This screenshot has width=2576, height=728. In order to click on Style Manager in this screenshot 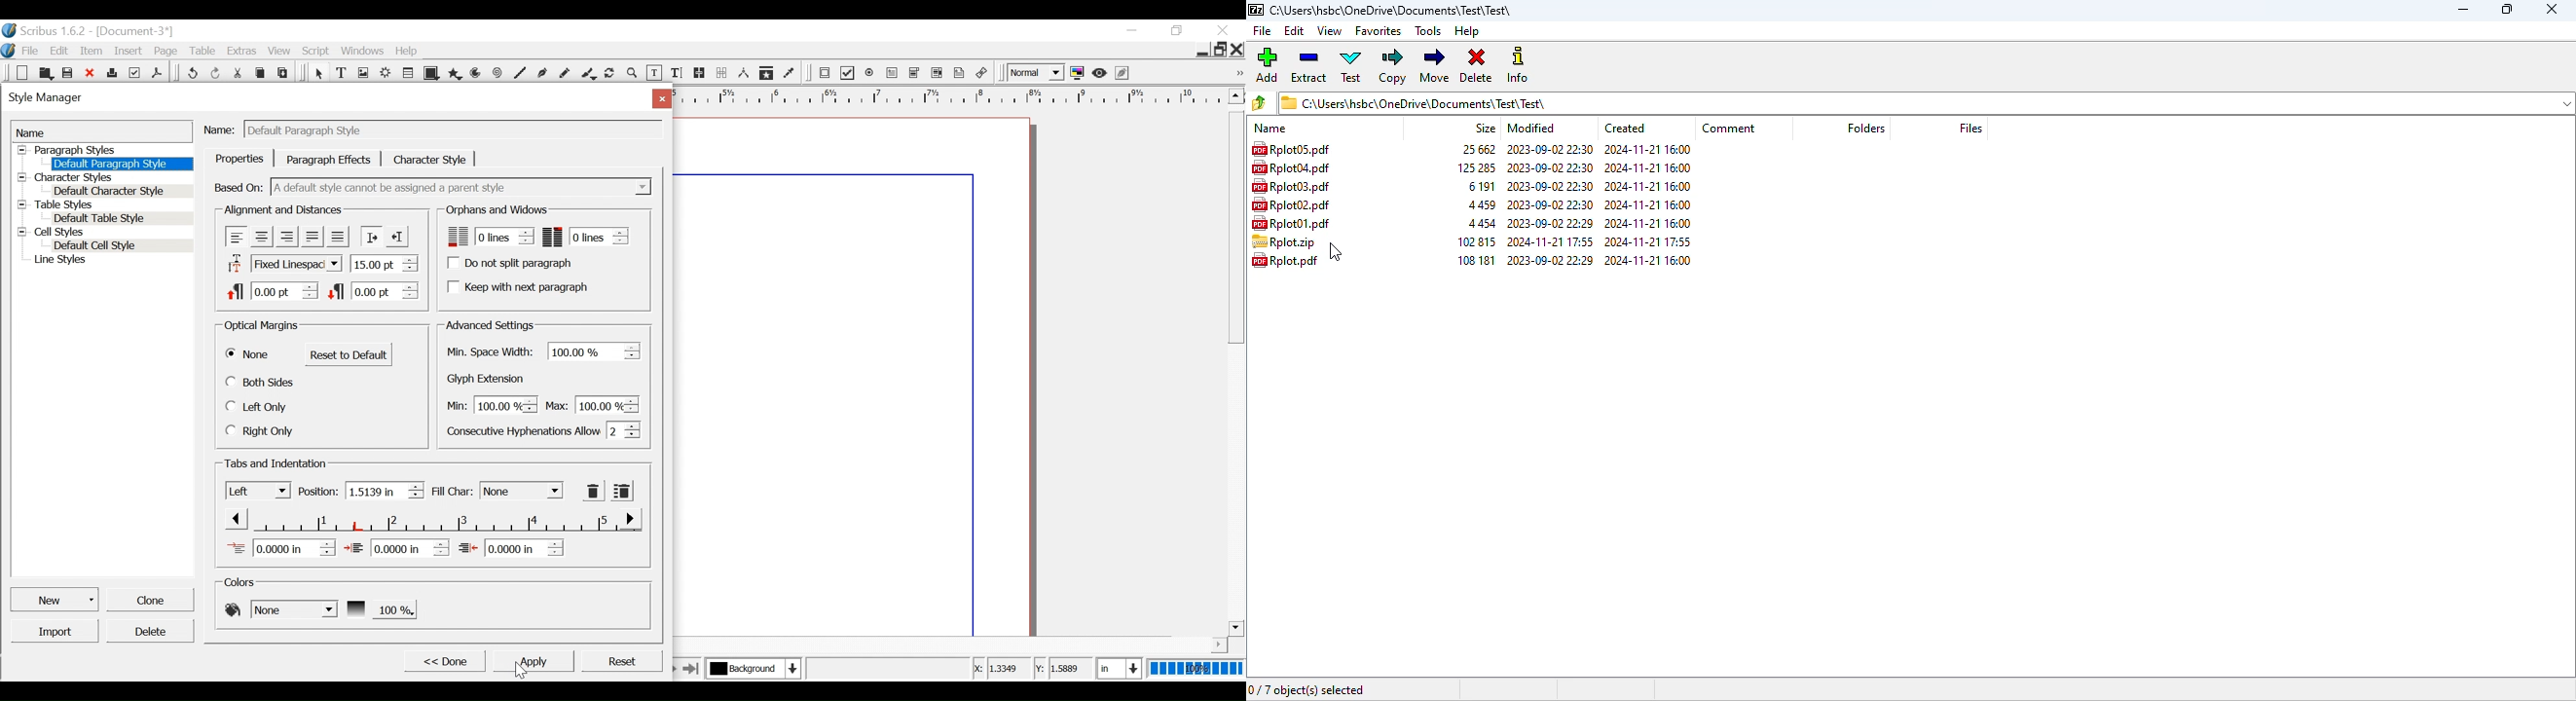, I will do `click(320, 99)`.